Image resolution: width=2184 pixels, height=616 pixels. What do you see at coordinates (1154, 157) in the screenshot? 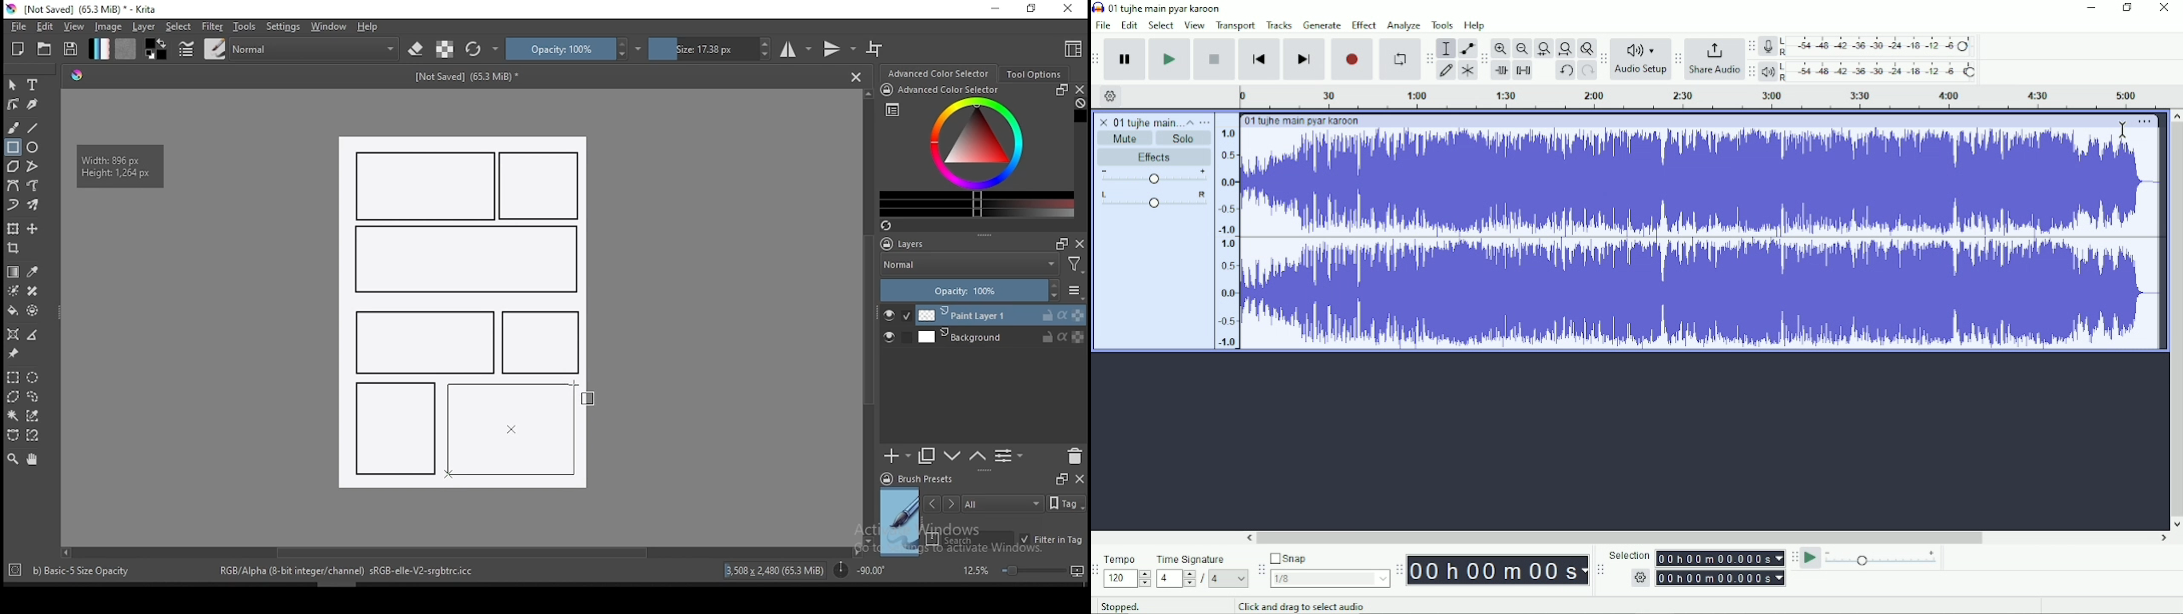
I see `Effects` at bounding box center [1154, 157].